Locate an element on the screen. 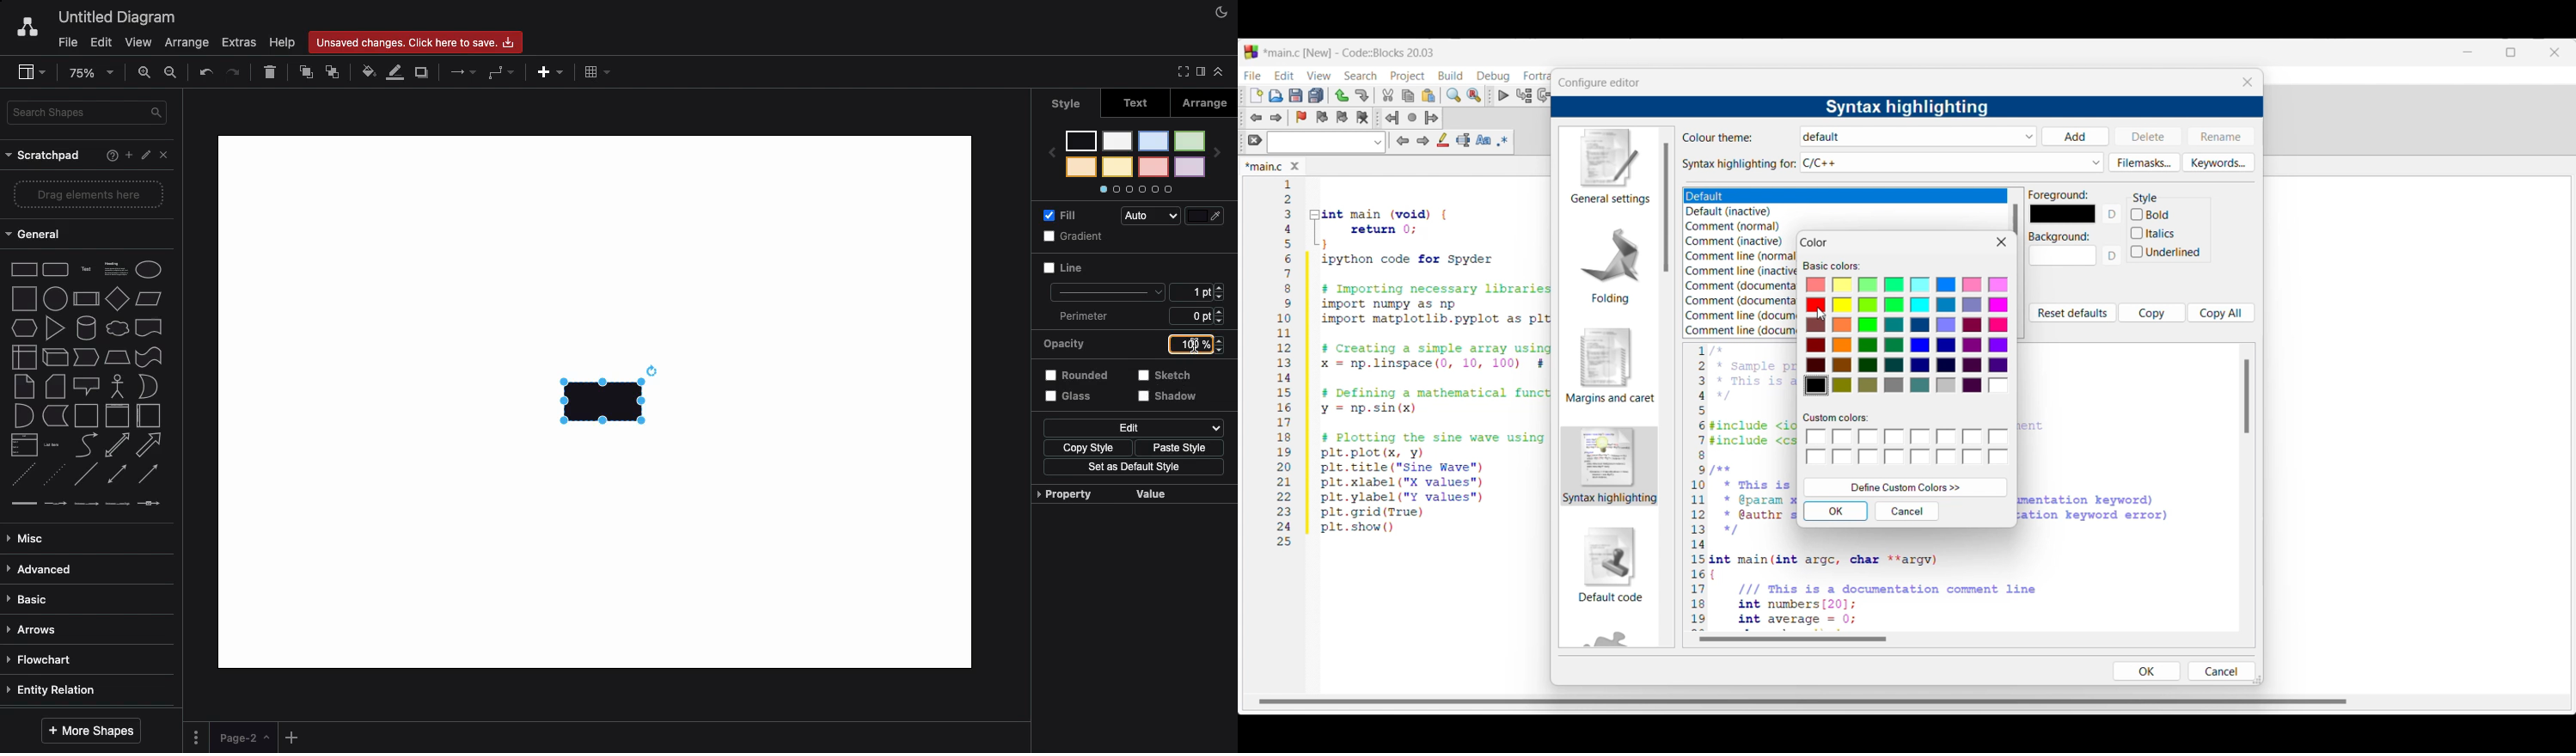 This screenshot has height=756, width=2576. Night mode is located at coordinates (1220, 11).